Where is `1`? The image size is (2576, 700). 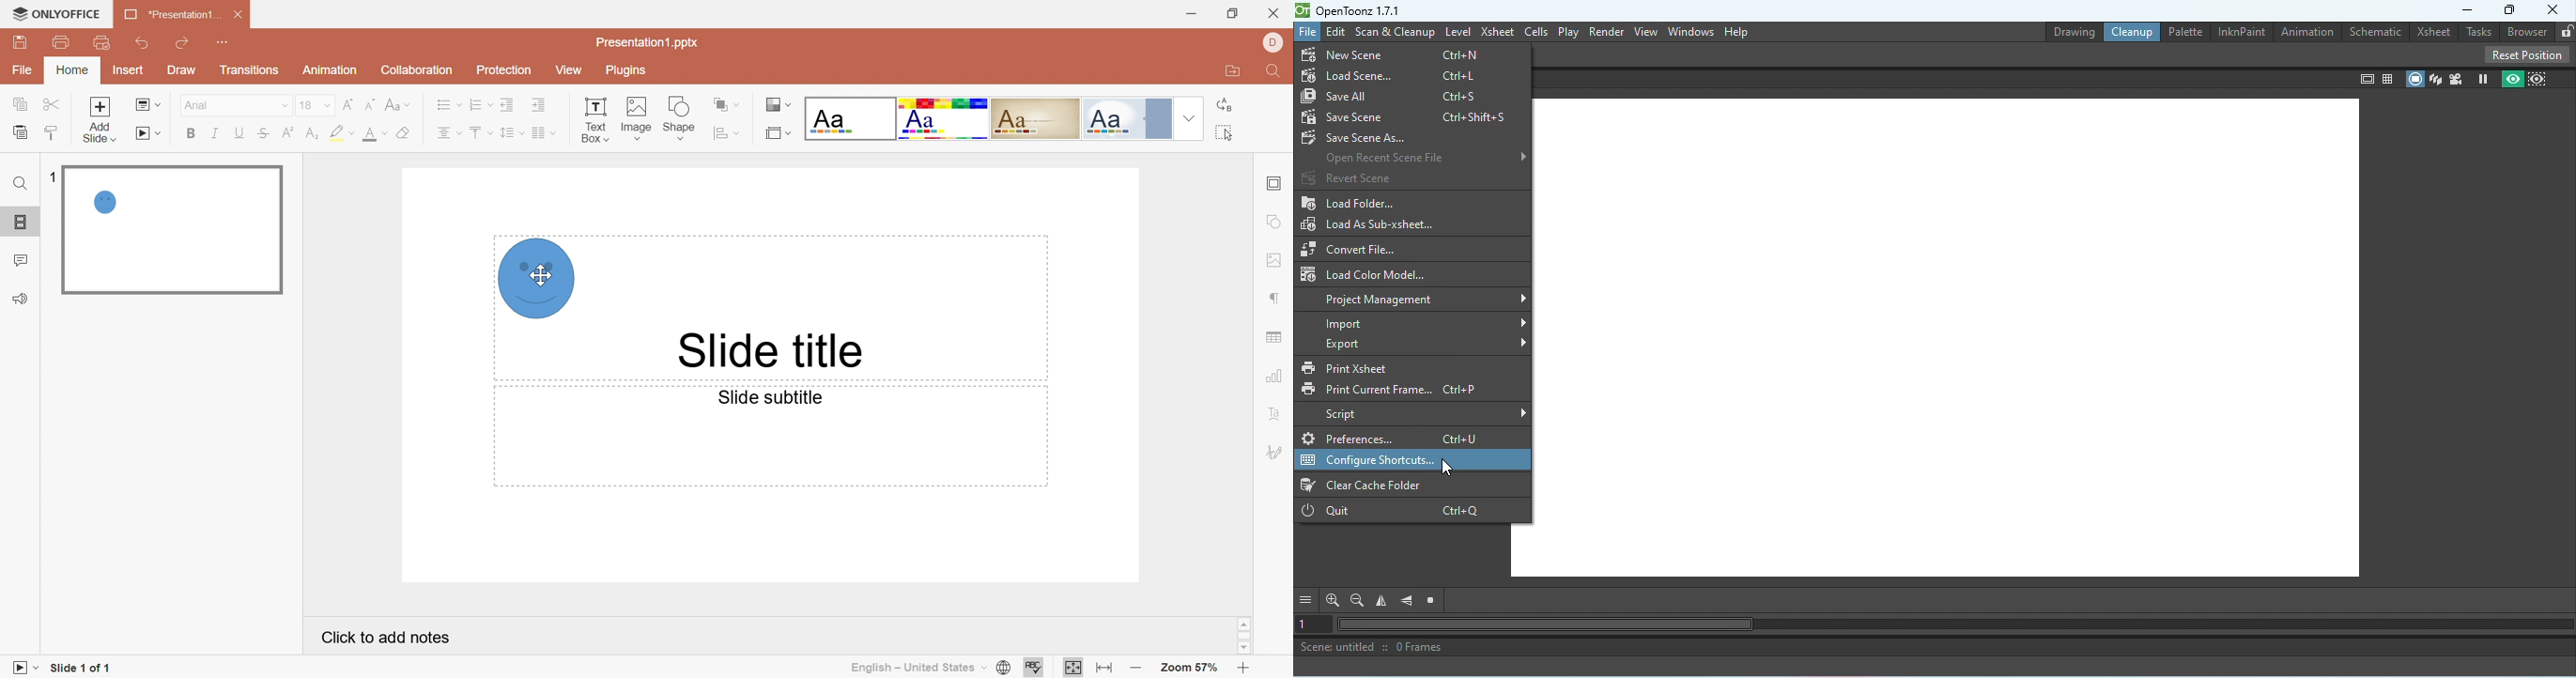 1 is located at coordinates (52, 175).